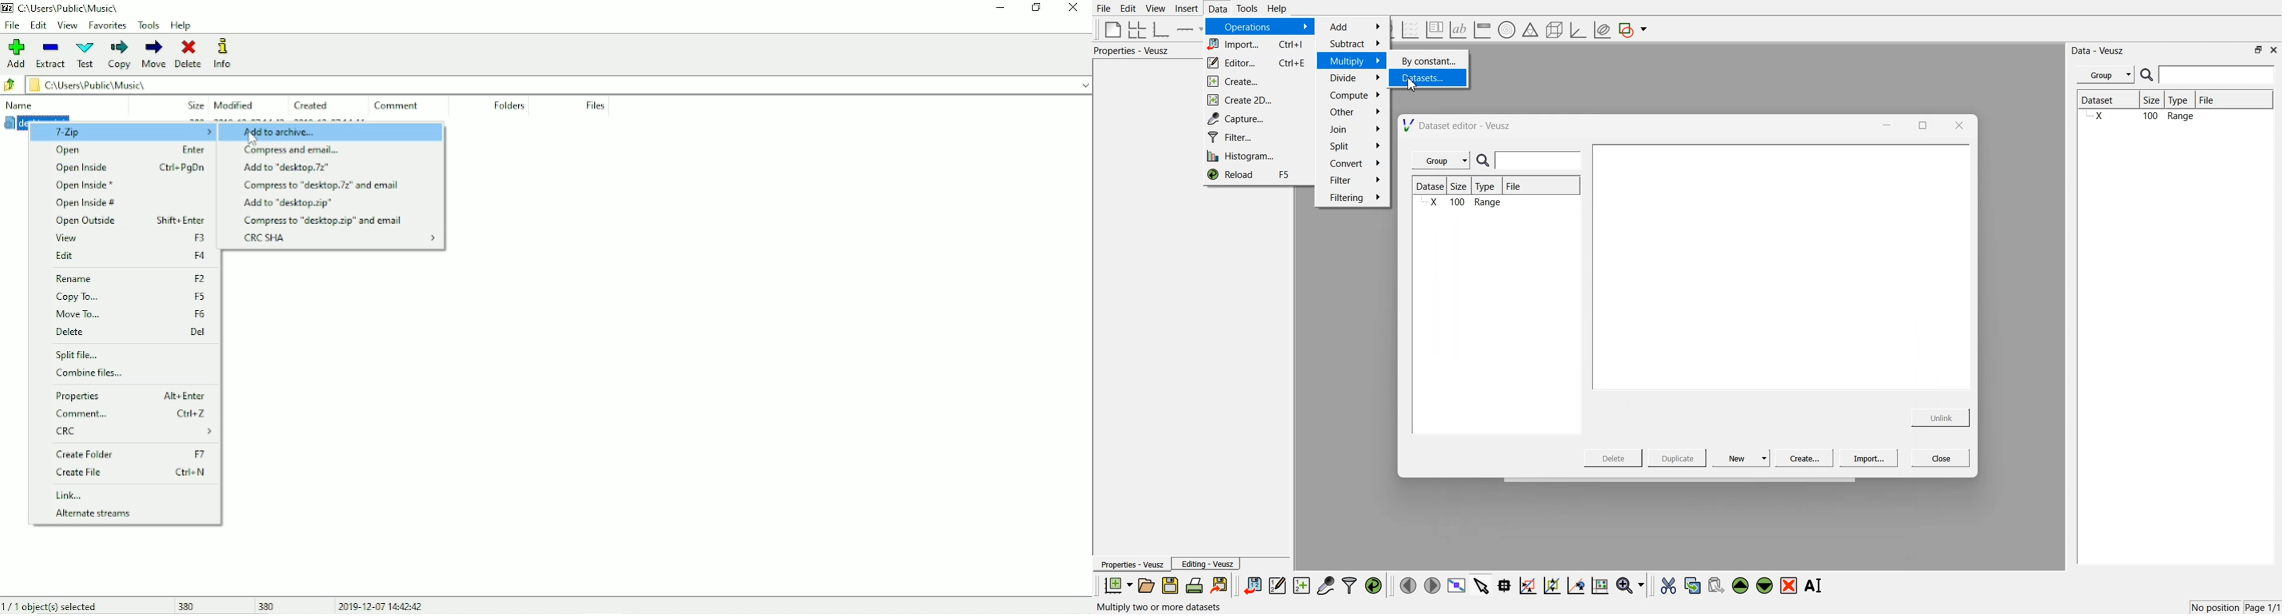  Describe the element at coordinates (1742, 586) in the screenshot. I see `move the selected widgets up` at that location.